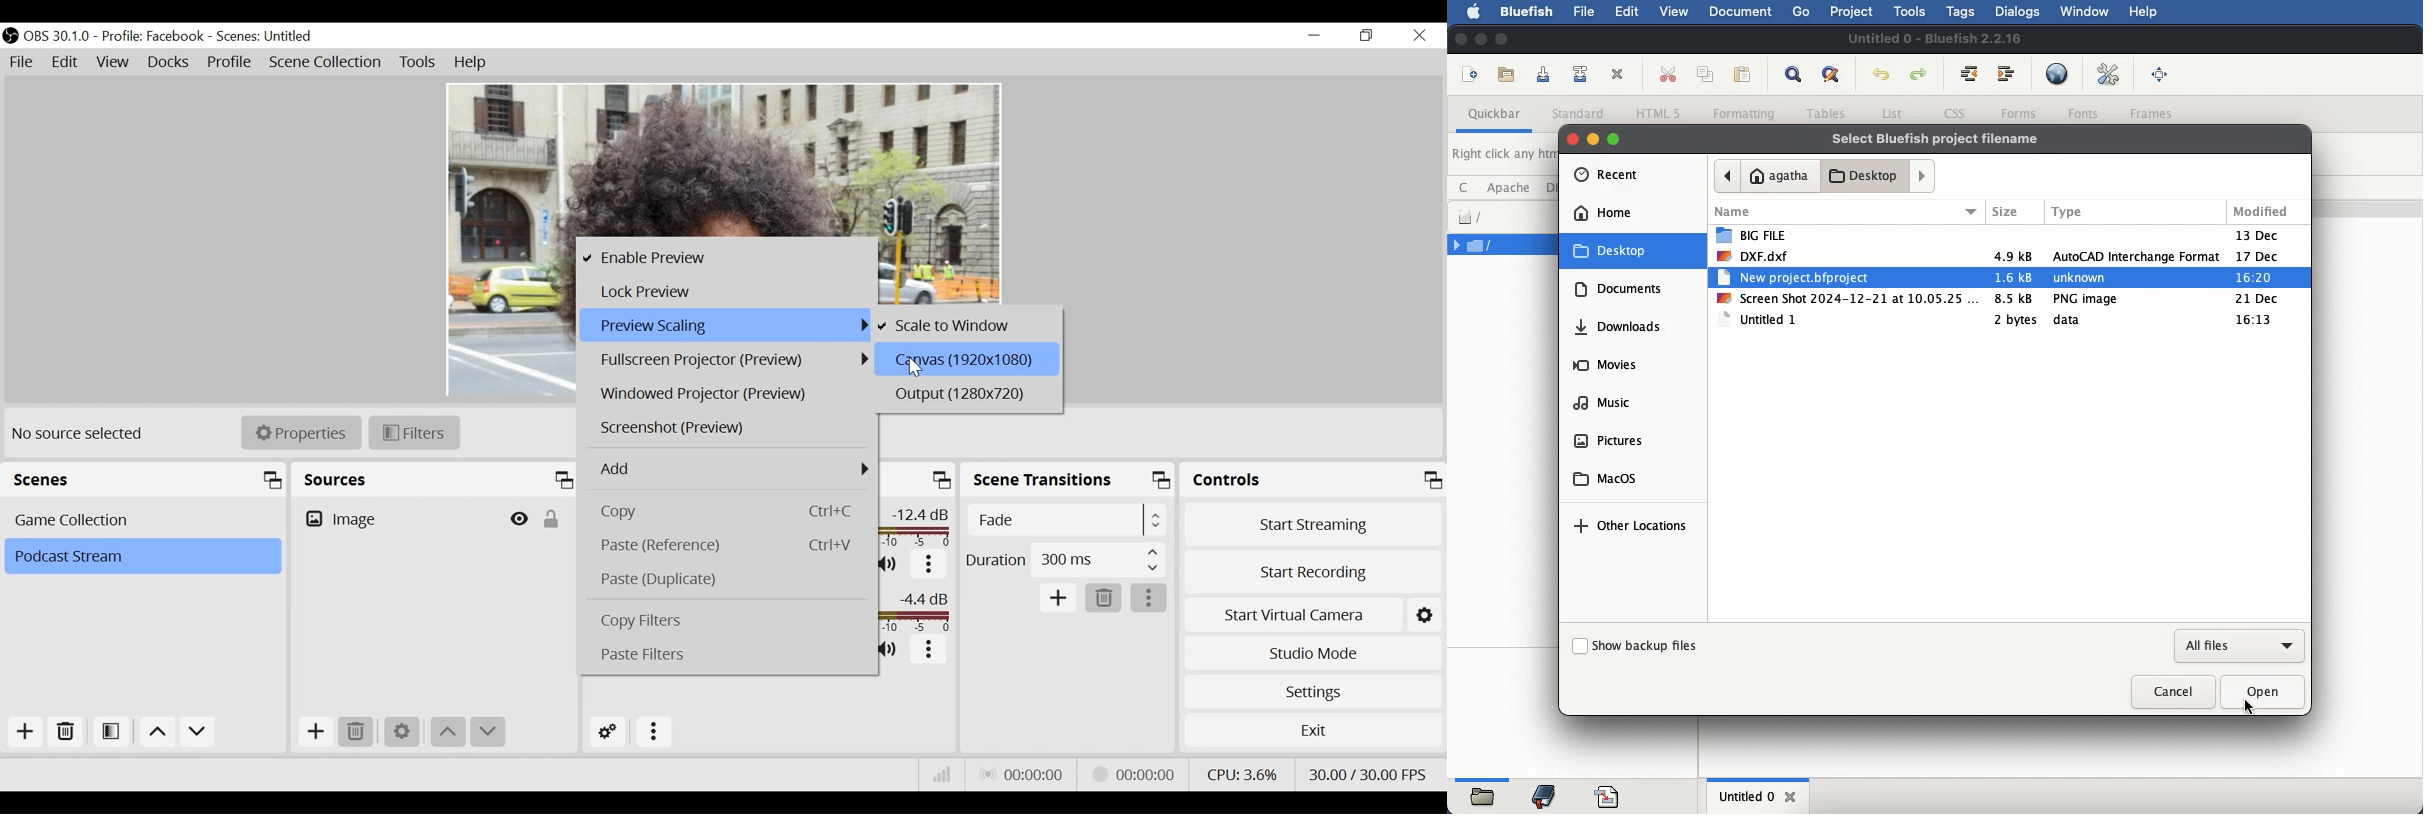 The width and height of the screenshot is (2436, 840). Describe the element at coordinates (436, 479) in the screenshot. I see `Sources Panel` at that location.